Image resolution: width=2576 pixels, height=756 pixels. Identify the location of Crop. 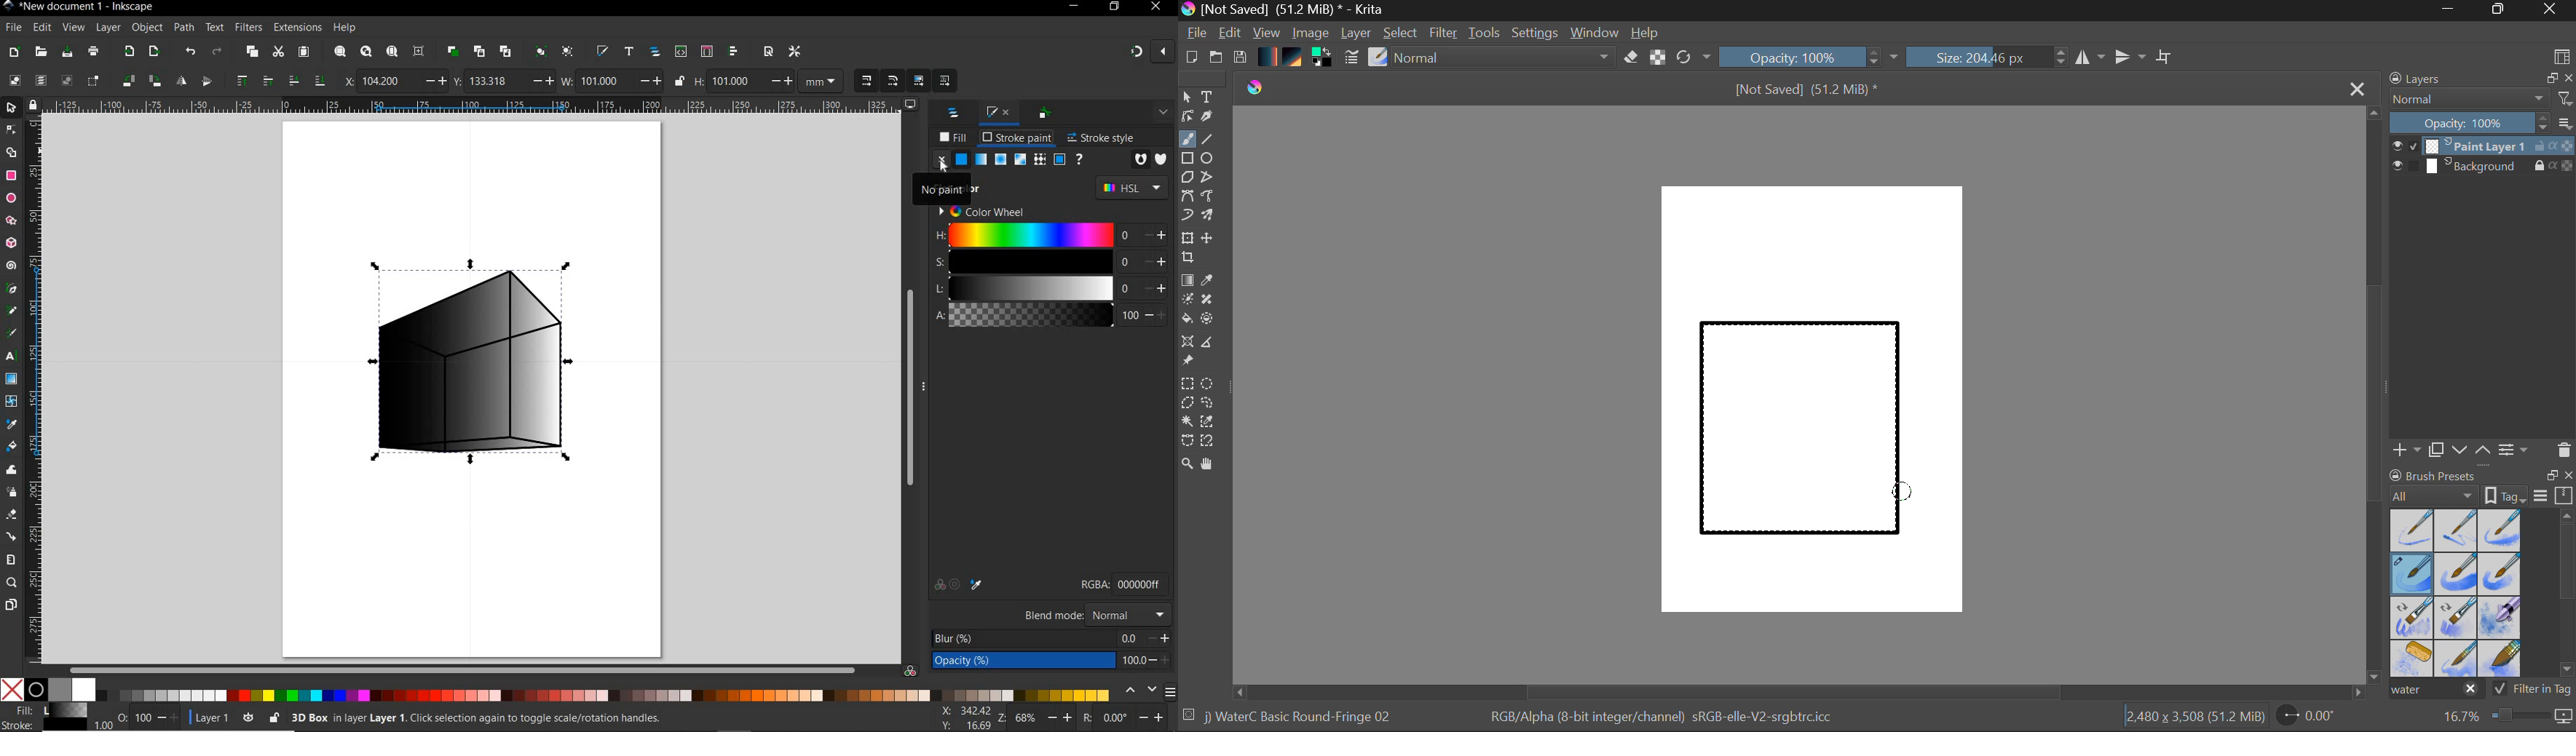
(2166, 57).